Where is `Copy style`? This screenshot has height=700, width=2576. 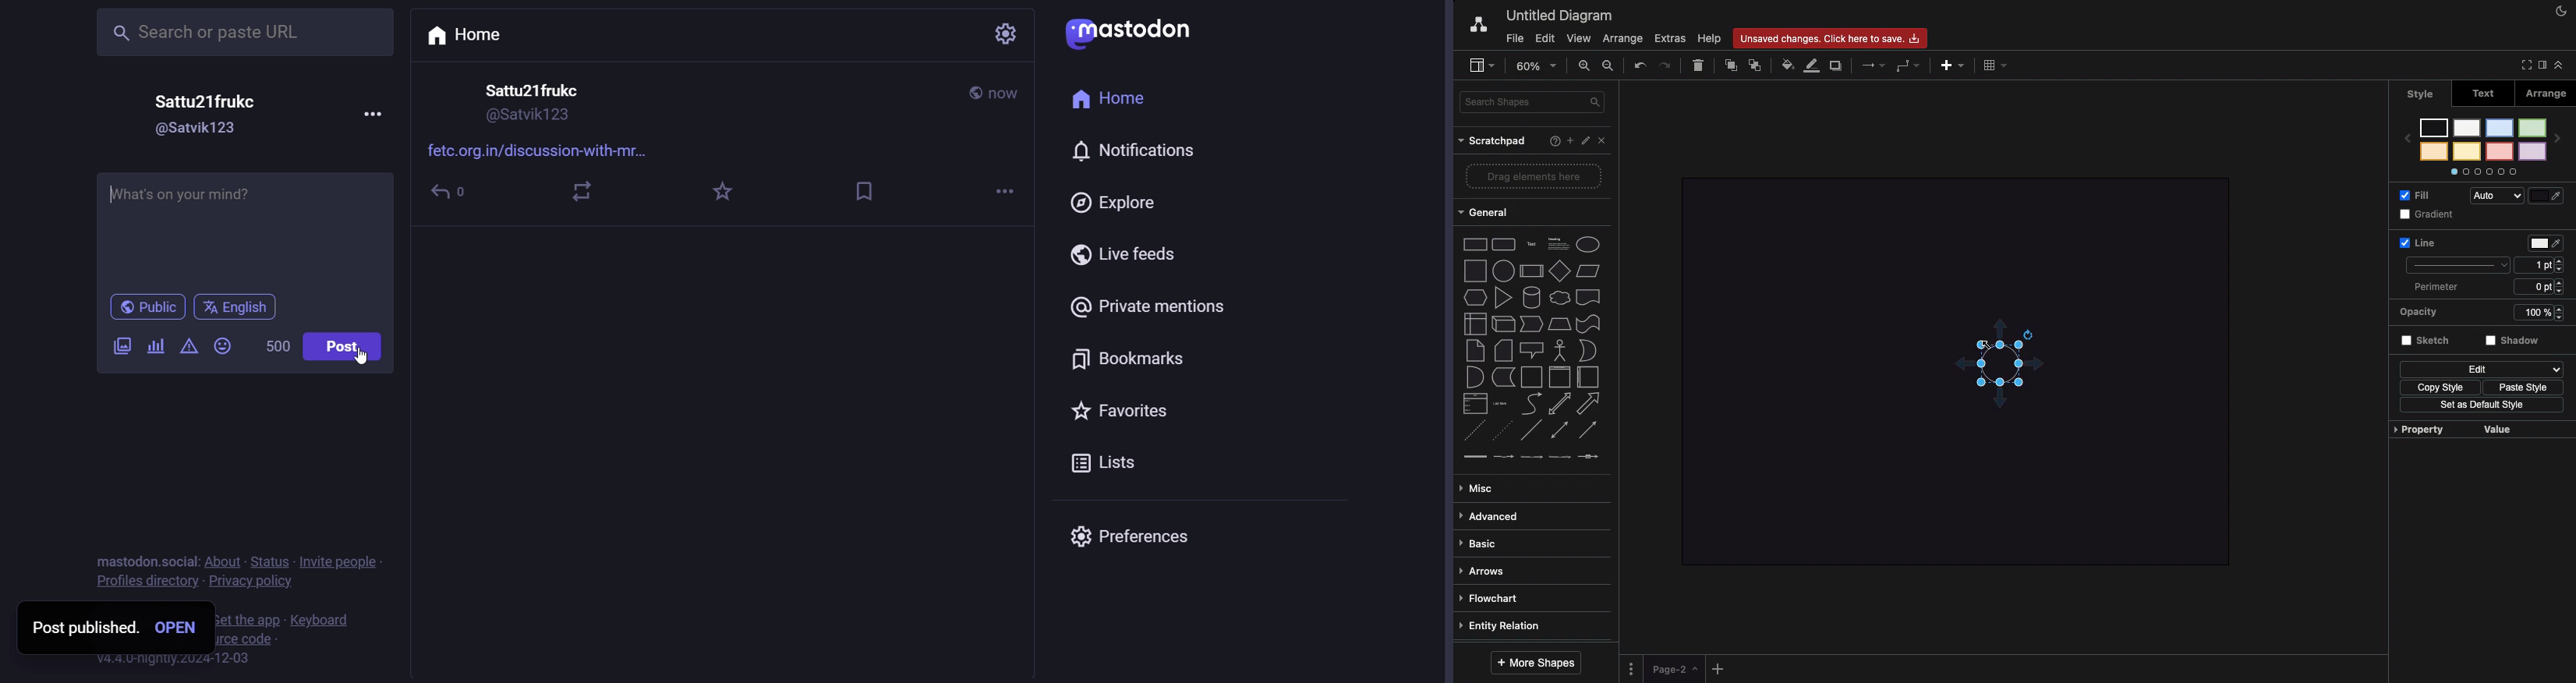
Copy style is located at coordinates (2443, 387).